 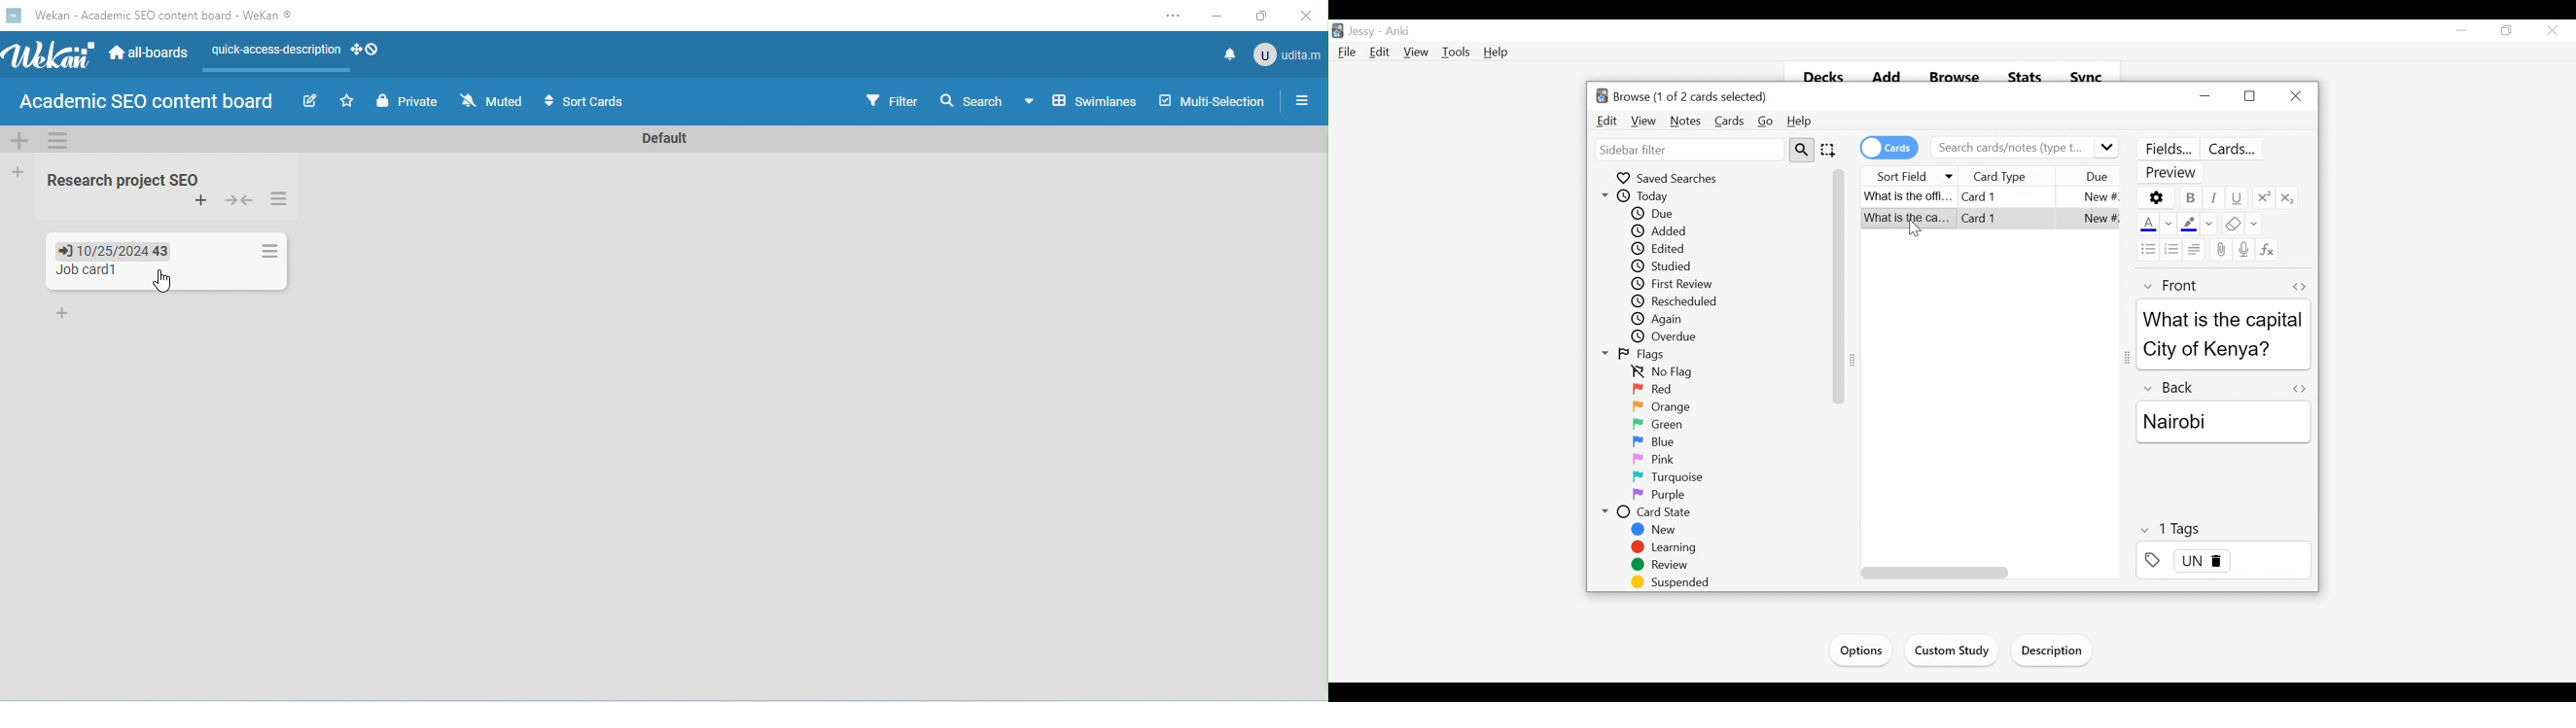 I want to click on Studied, so click(x=1676, y=267).